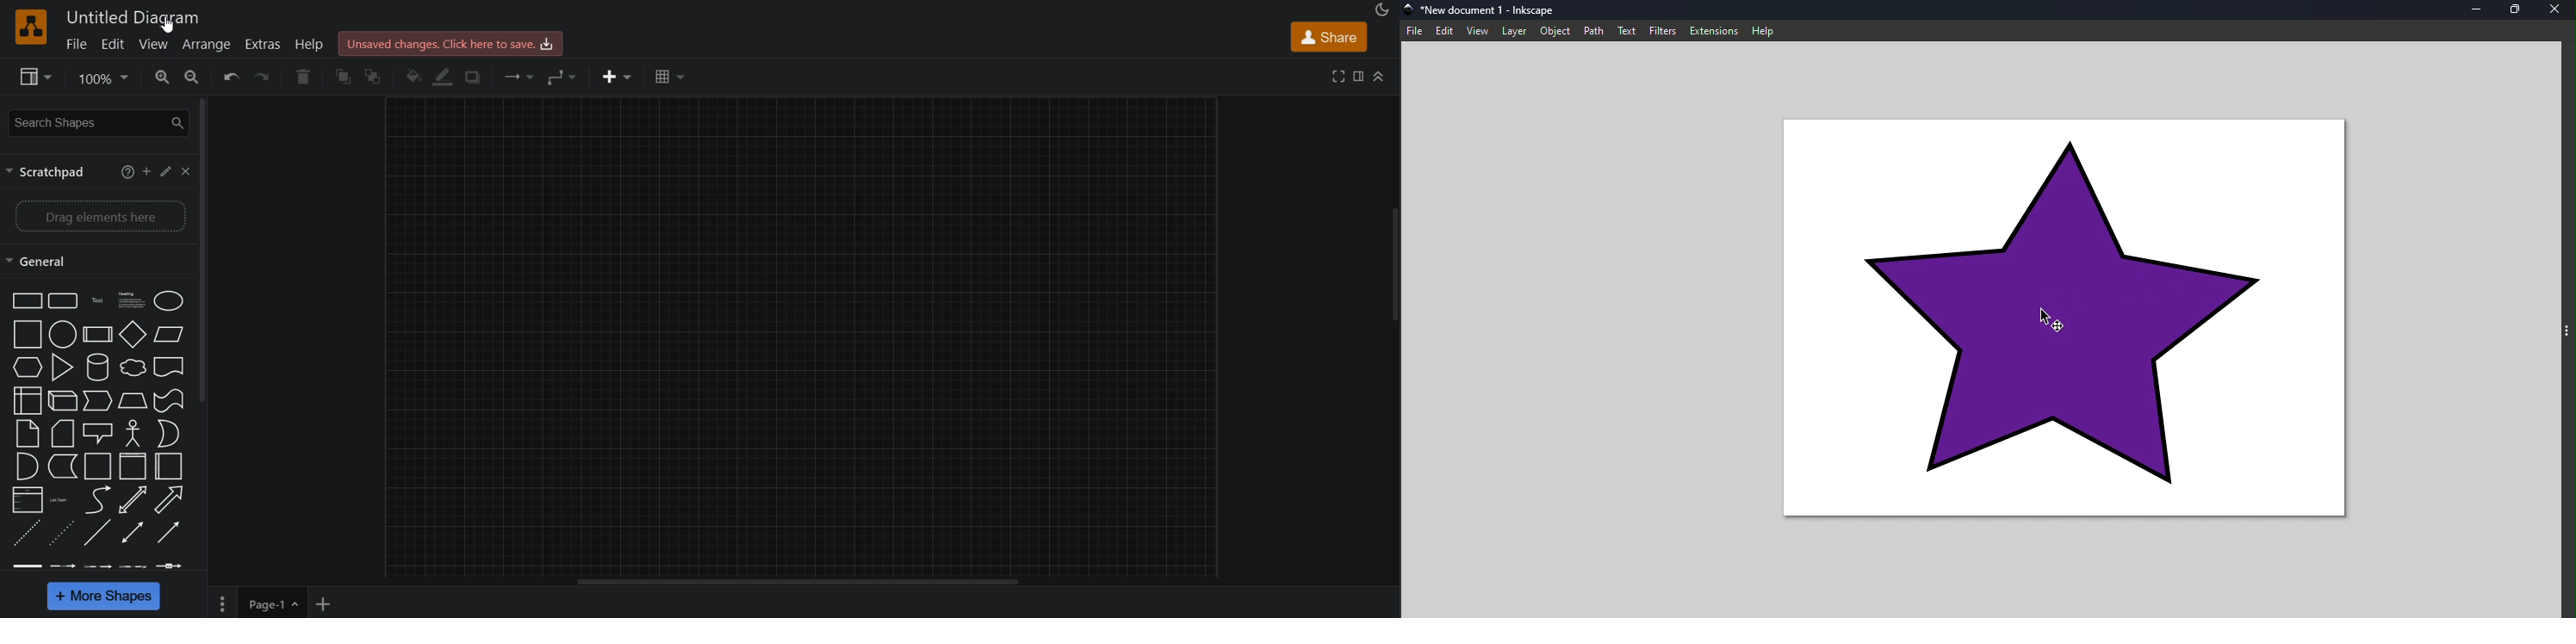  I want to click on help, so click(309, 45).